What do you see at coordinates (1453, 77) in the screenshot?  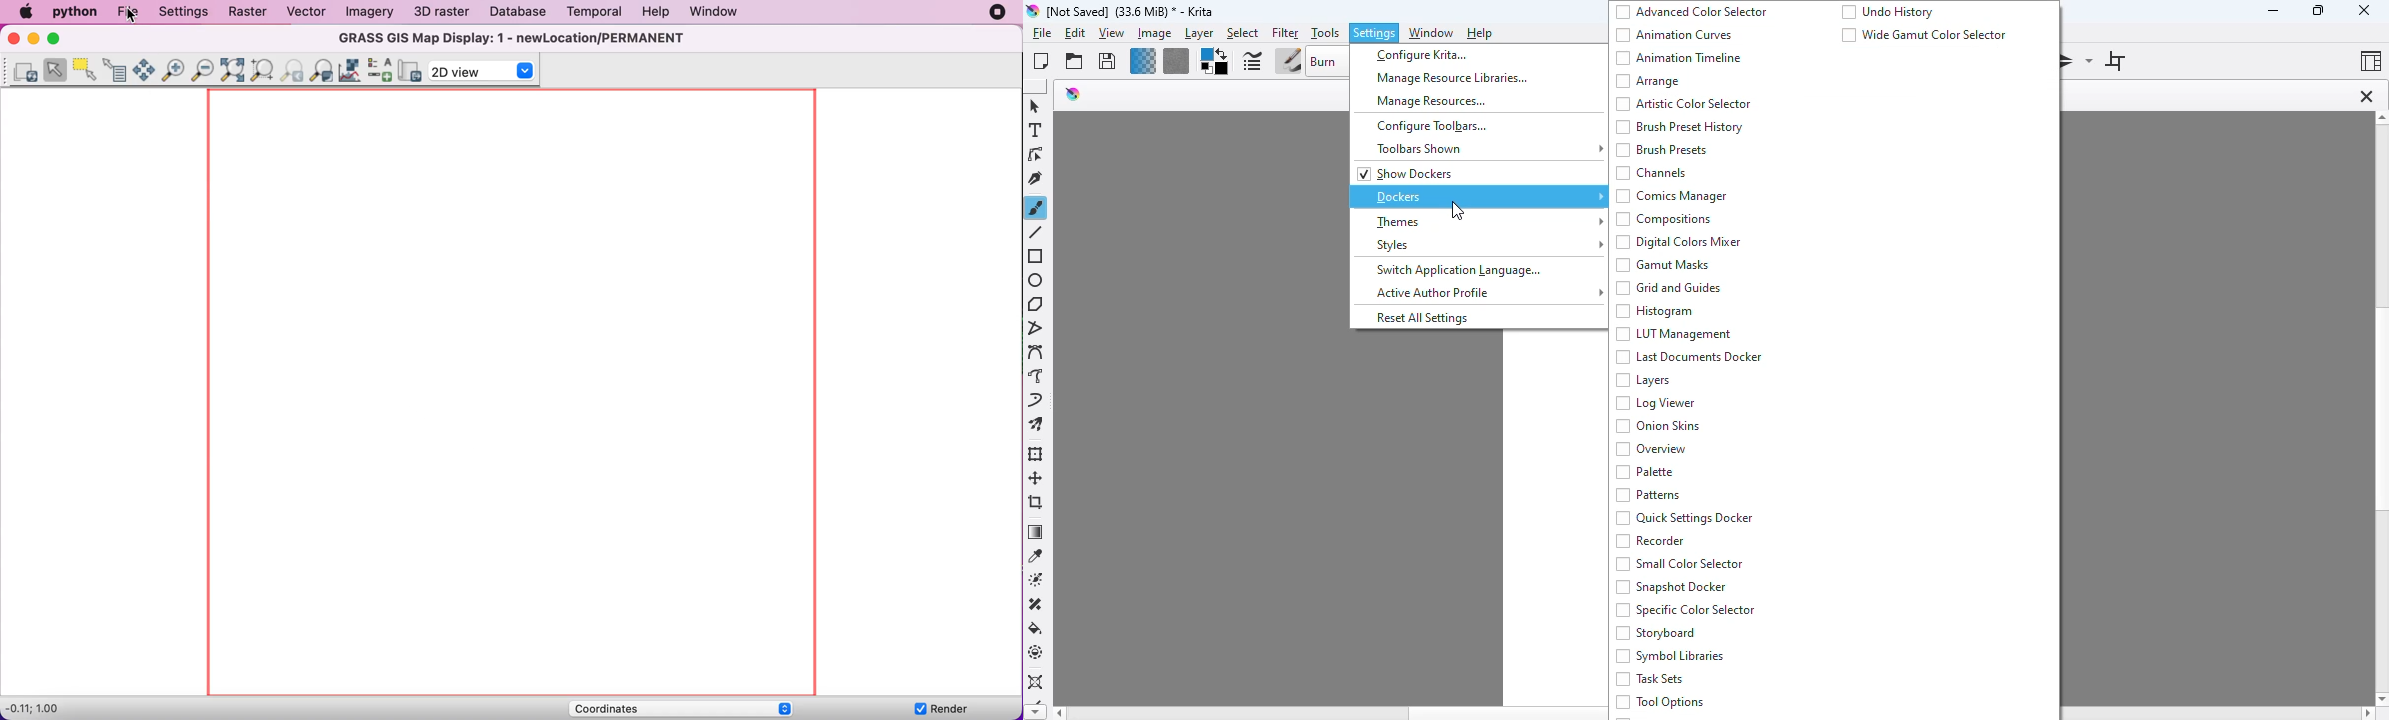 I see `manage resource libraries` at bounding box center [1453, 77].